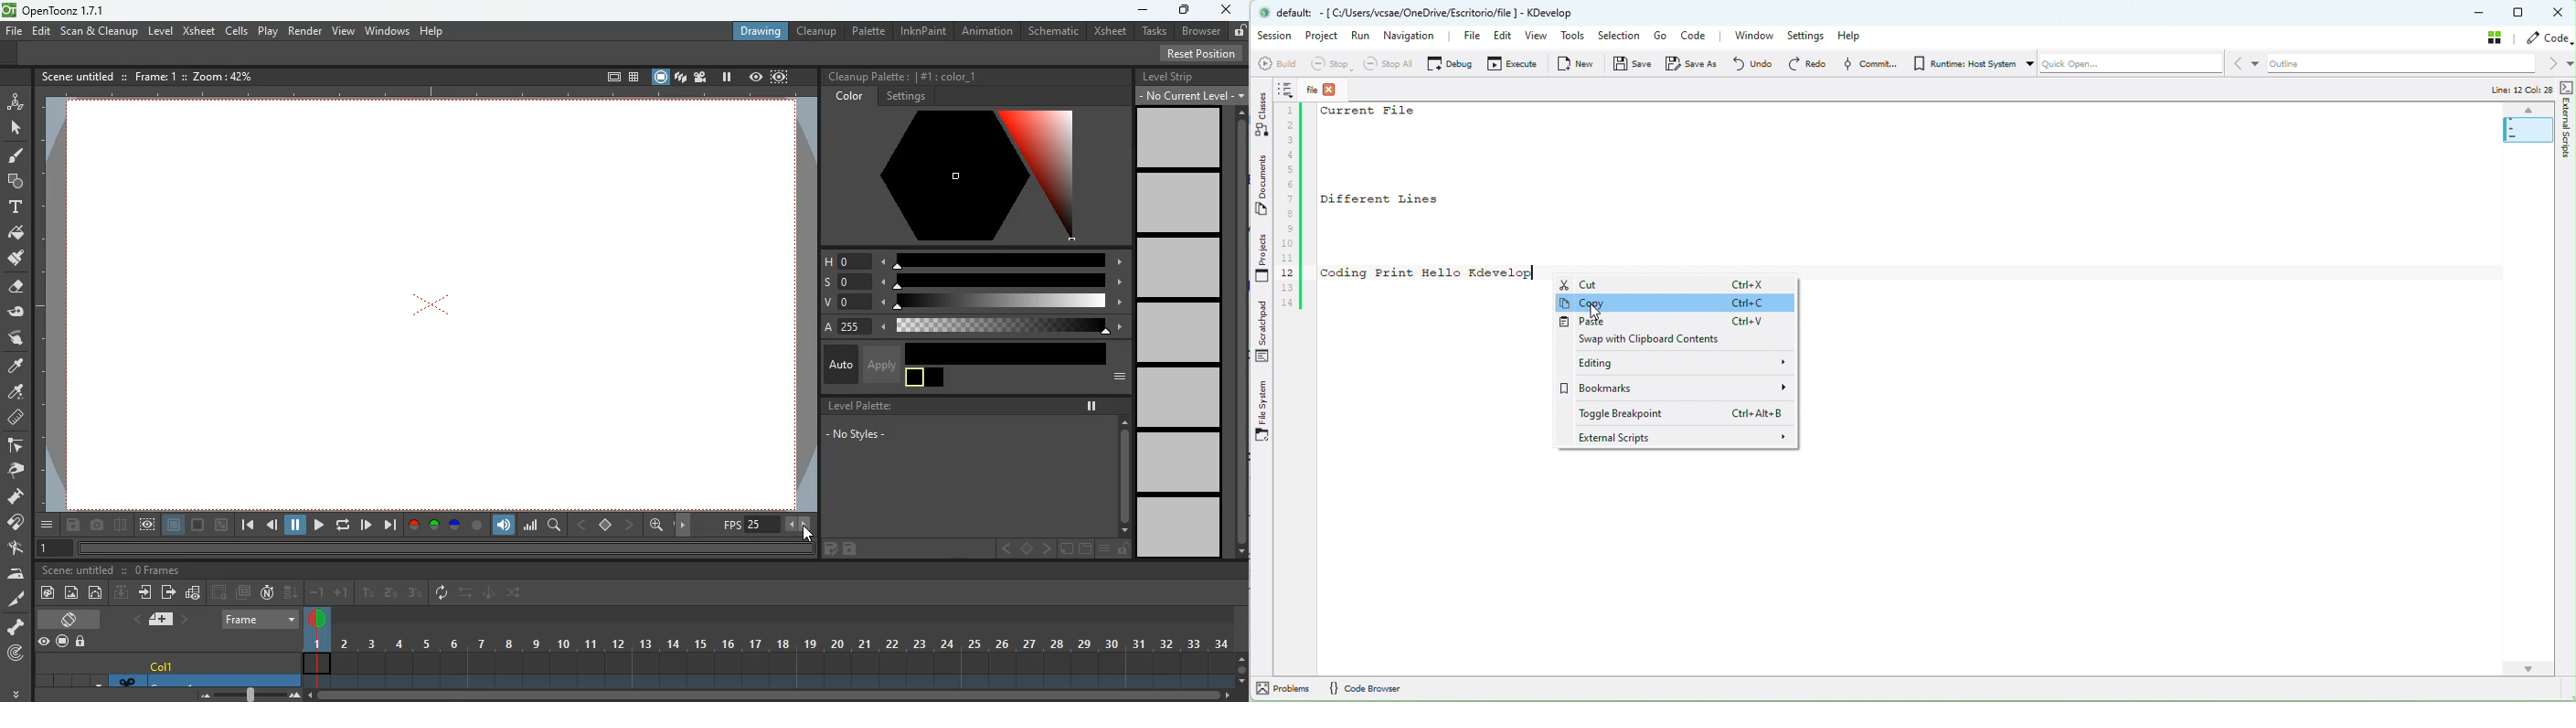 This screenshot has width=2576, height=728. I want to click on settings, so click(902, 97).